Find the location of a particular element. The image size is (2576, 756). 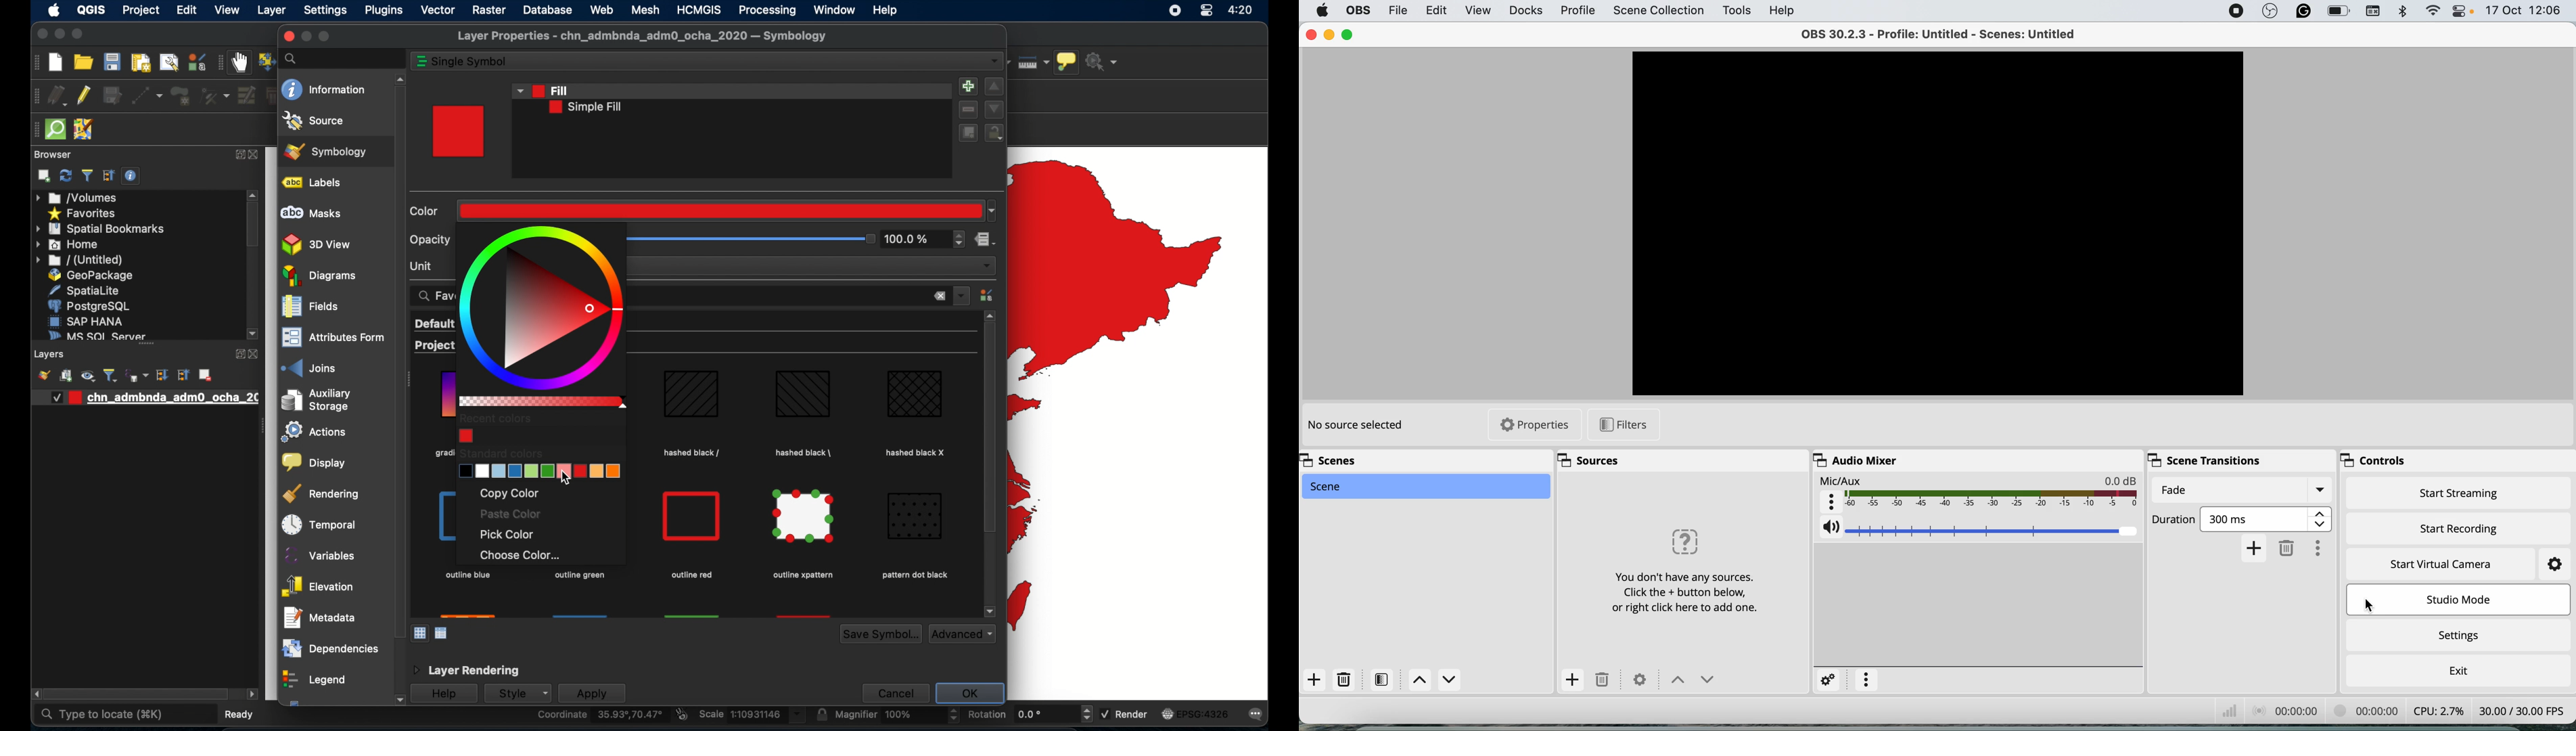

add group is located at coordinates (66, 376).